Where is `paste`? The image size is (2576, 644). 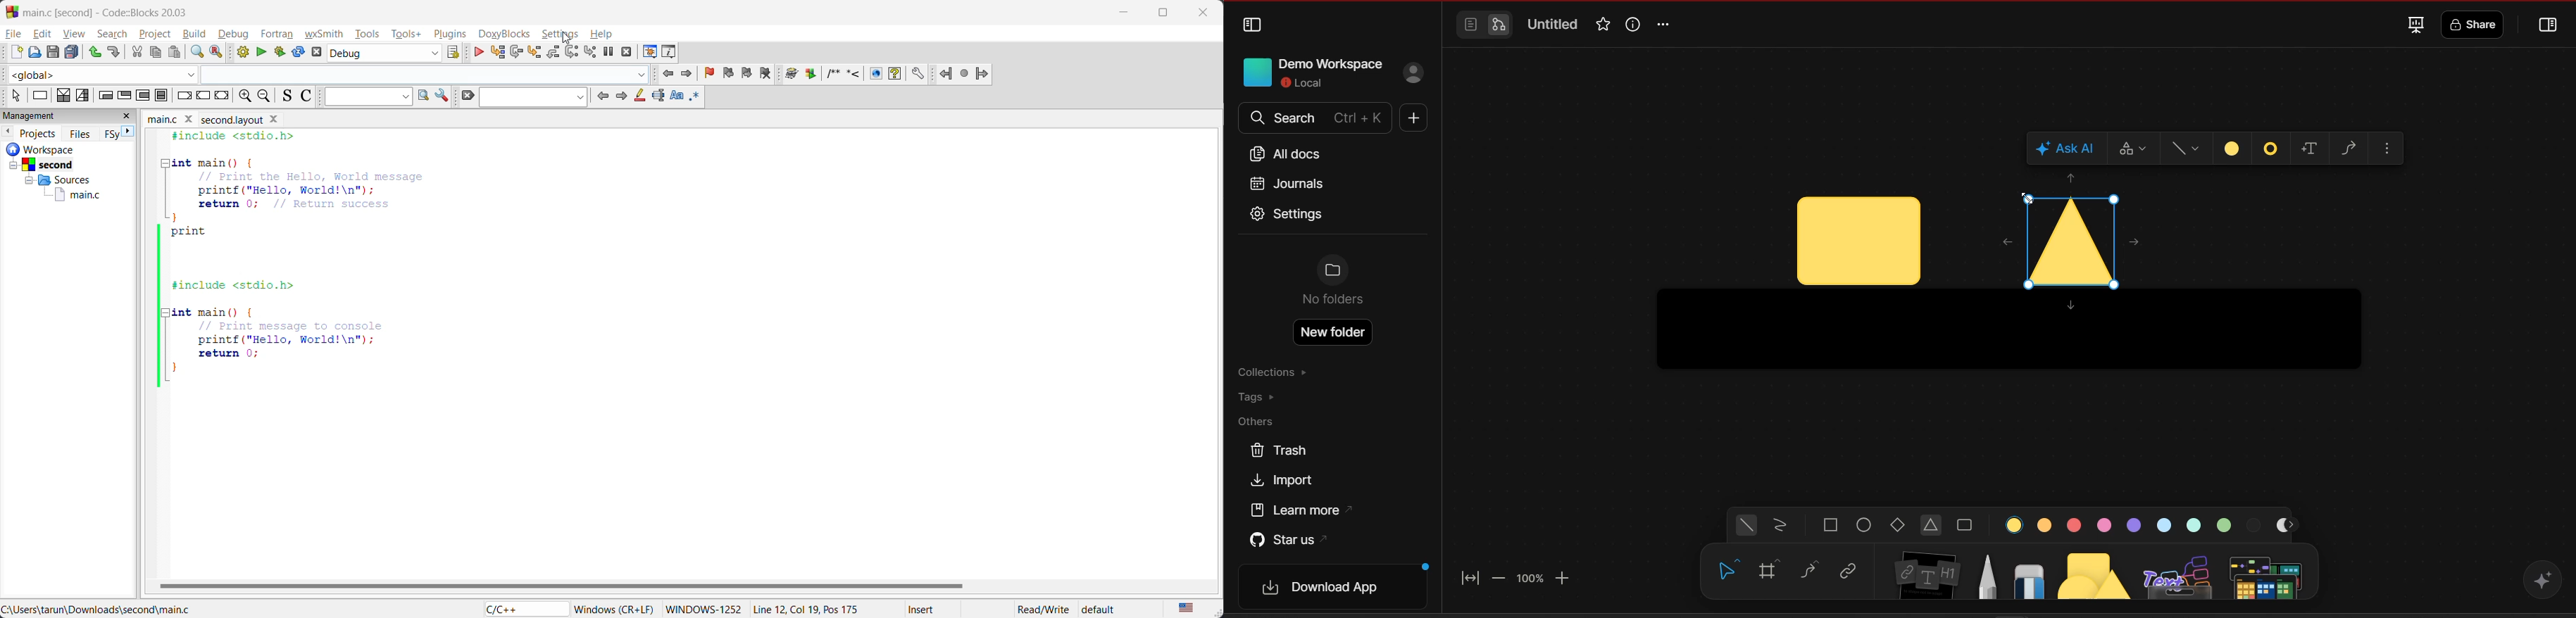 paste is located at coordinates (174, 52).